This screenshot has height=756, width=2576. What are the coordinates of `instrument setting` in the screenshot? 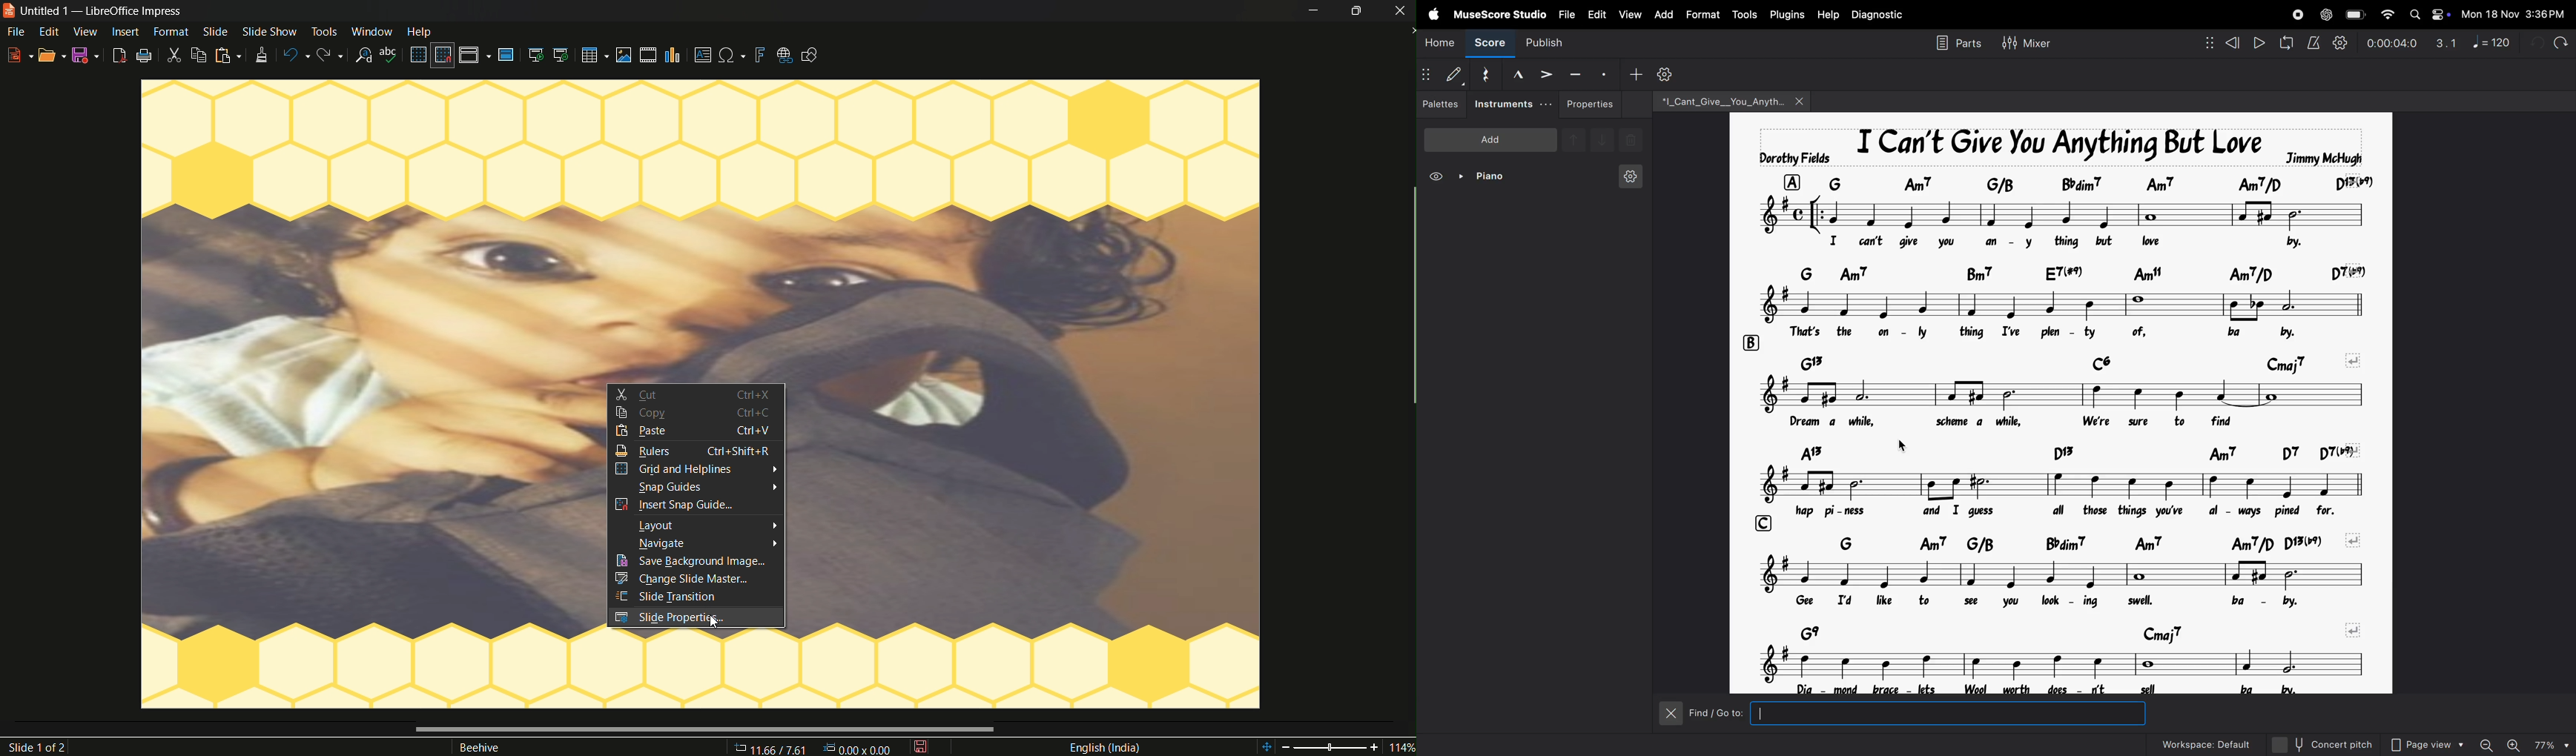 It's located at (1629, 178).